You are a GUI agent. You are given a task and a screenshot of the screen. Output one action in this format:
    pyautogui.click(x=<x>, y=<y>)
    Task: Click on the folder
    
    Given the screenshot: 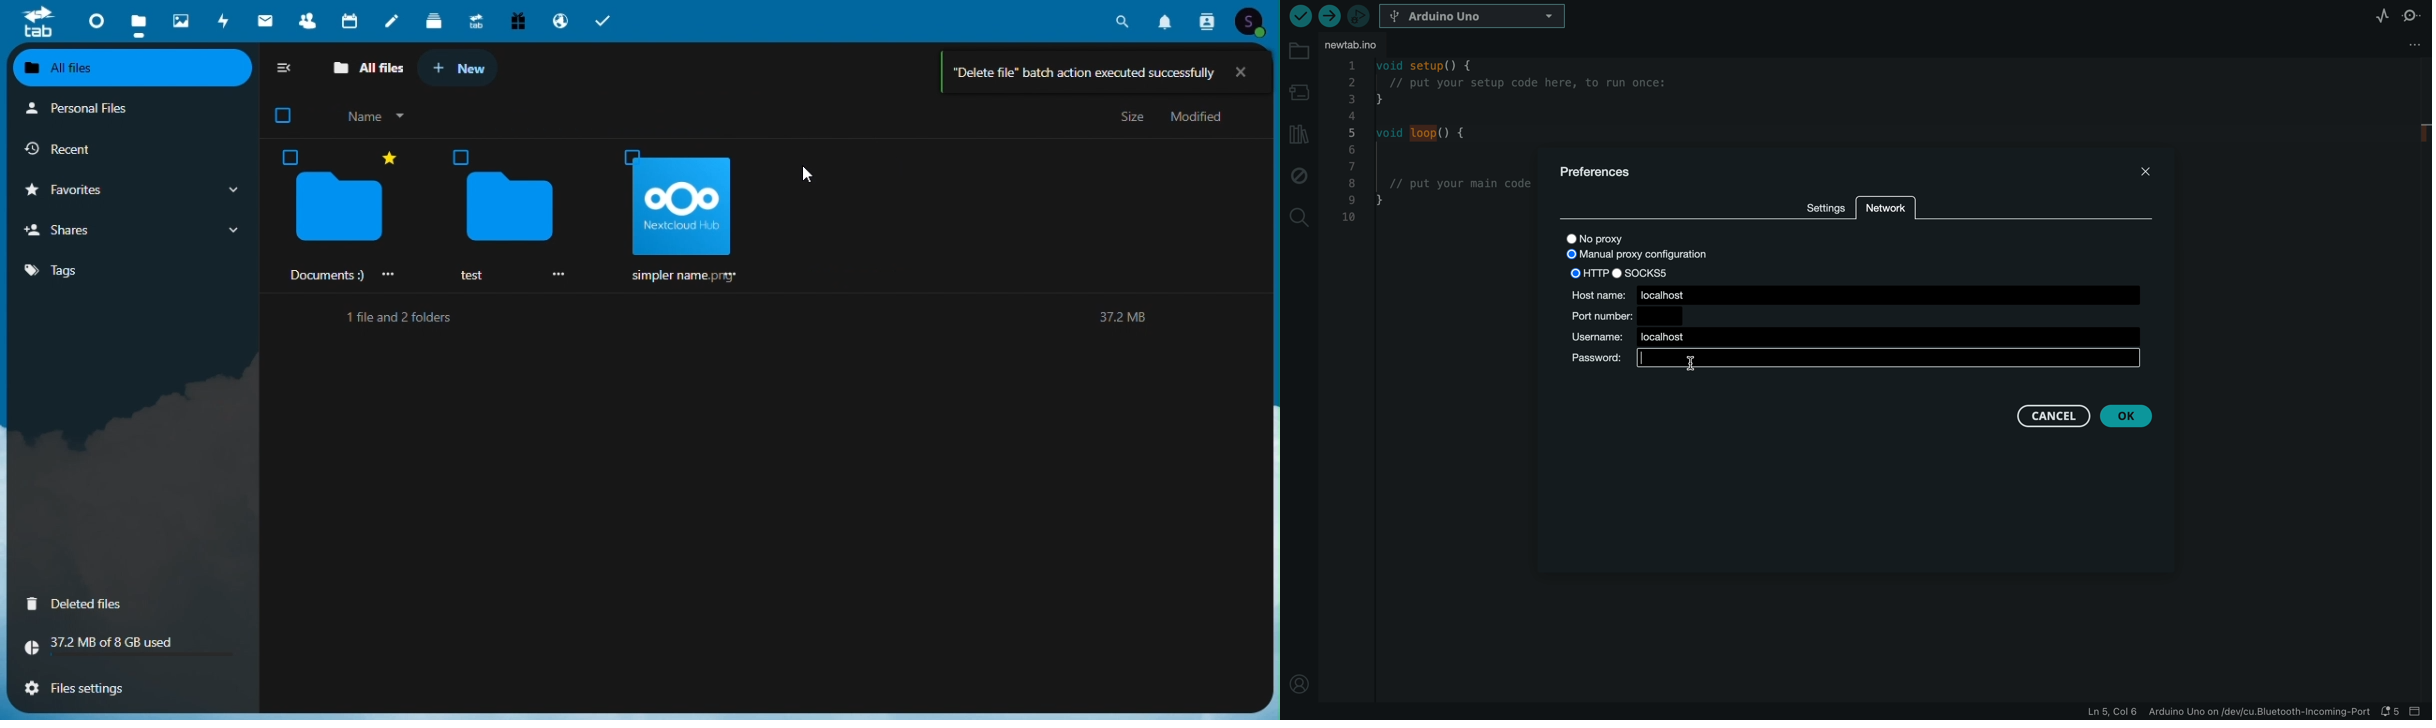 What is the action you would take?
    pyautogui.click(x=1297, y=50)
    